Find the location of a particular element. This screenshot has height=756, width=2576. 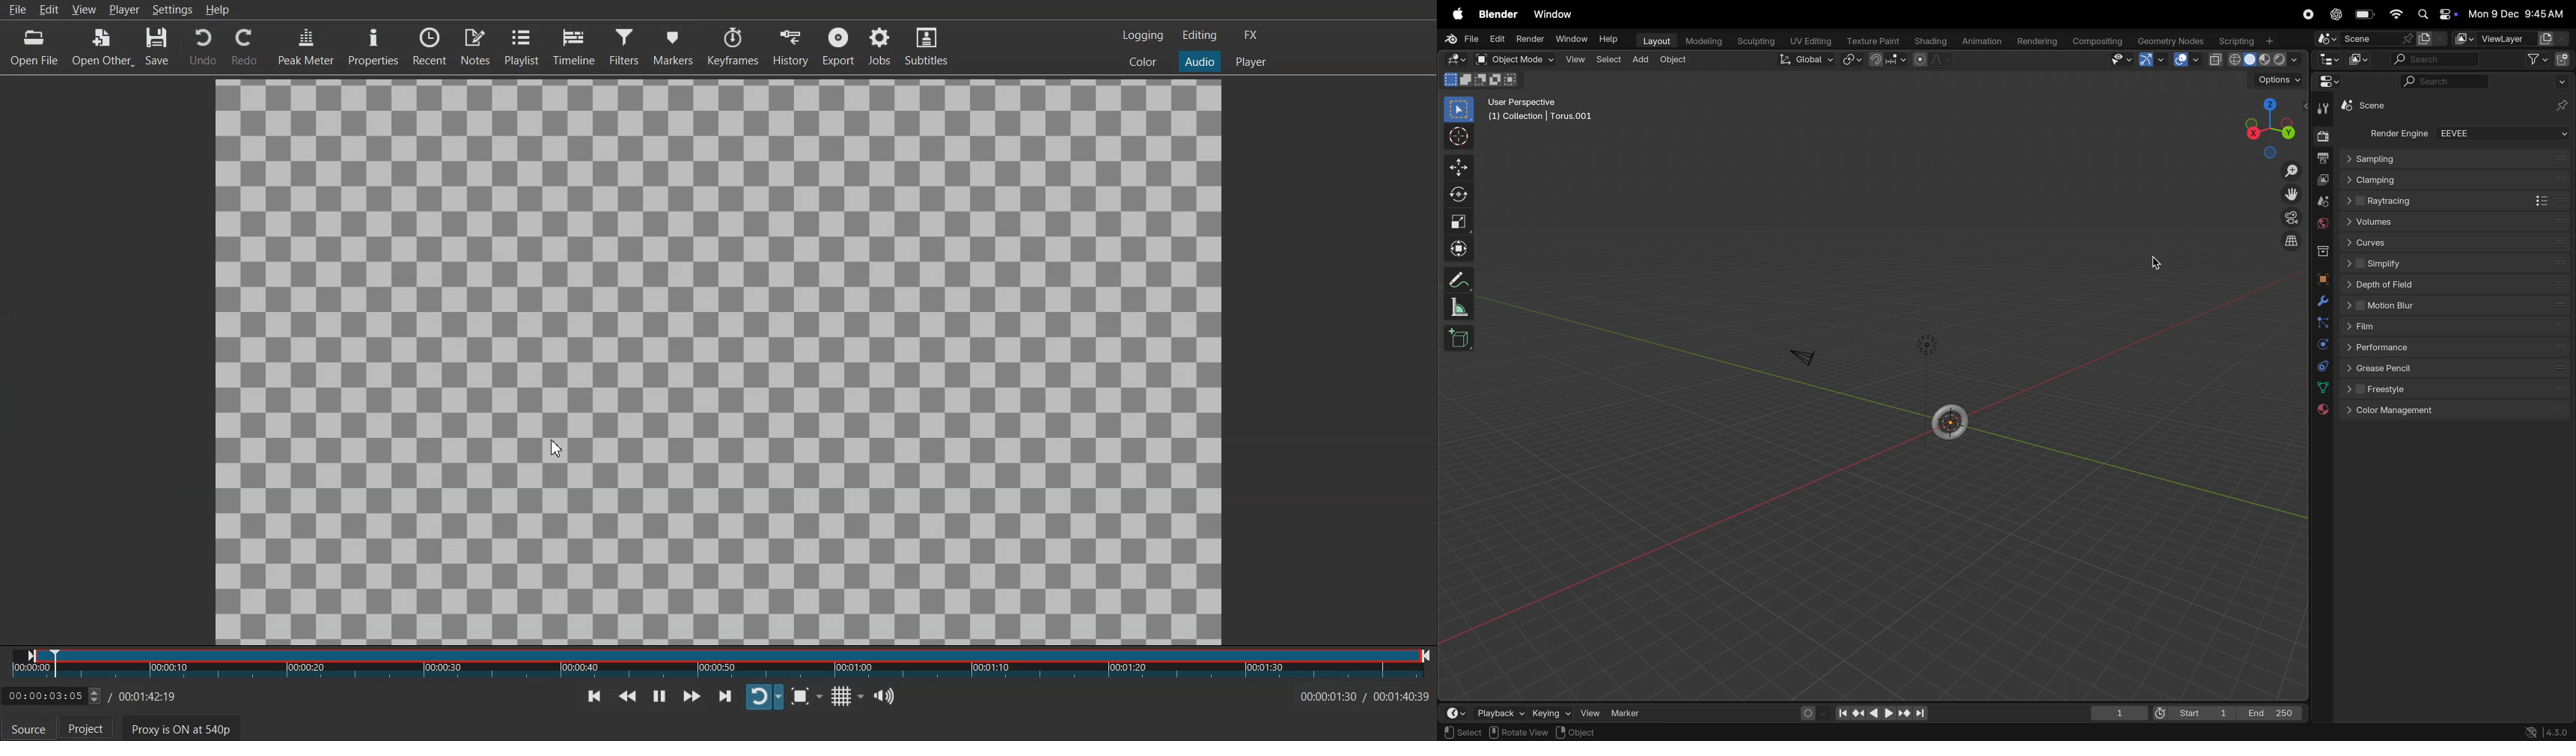

History is located at coordinates (793, 46).